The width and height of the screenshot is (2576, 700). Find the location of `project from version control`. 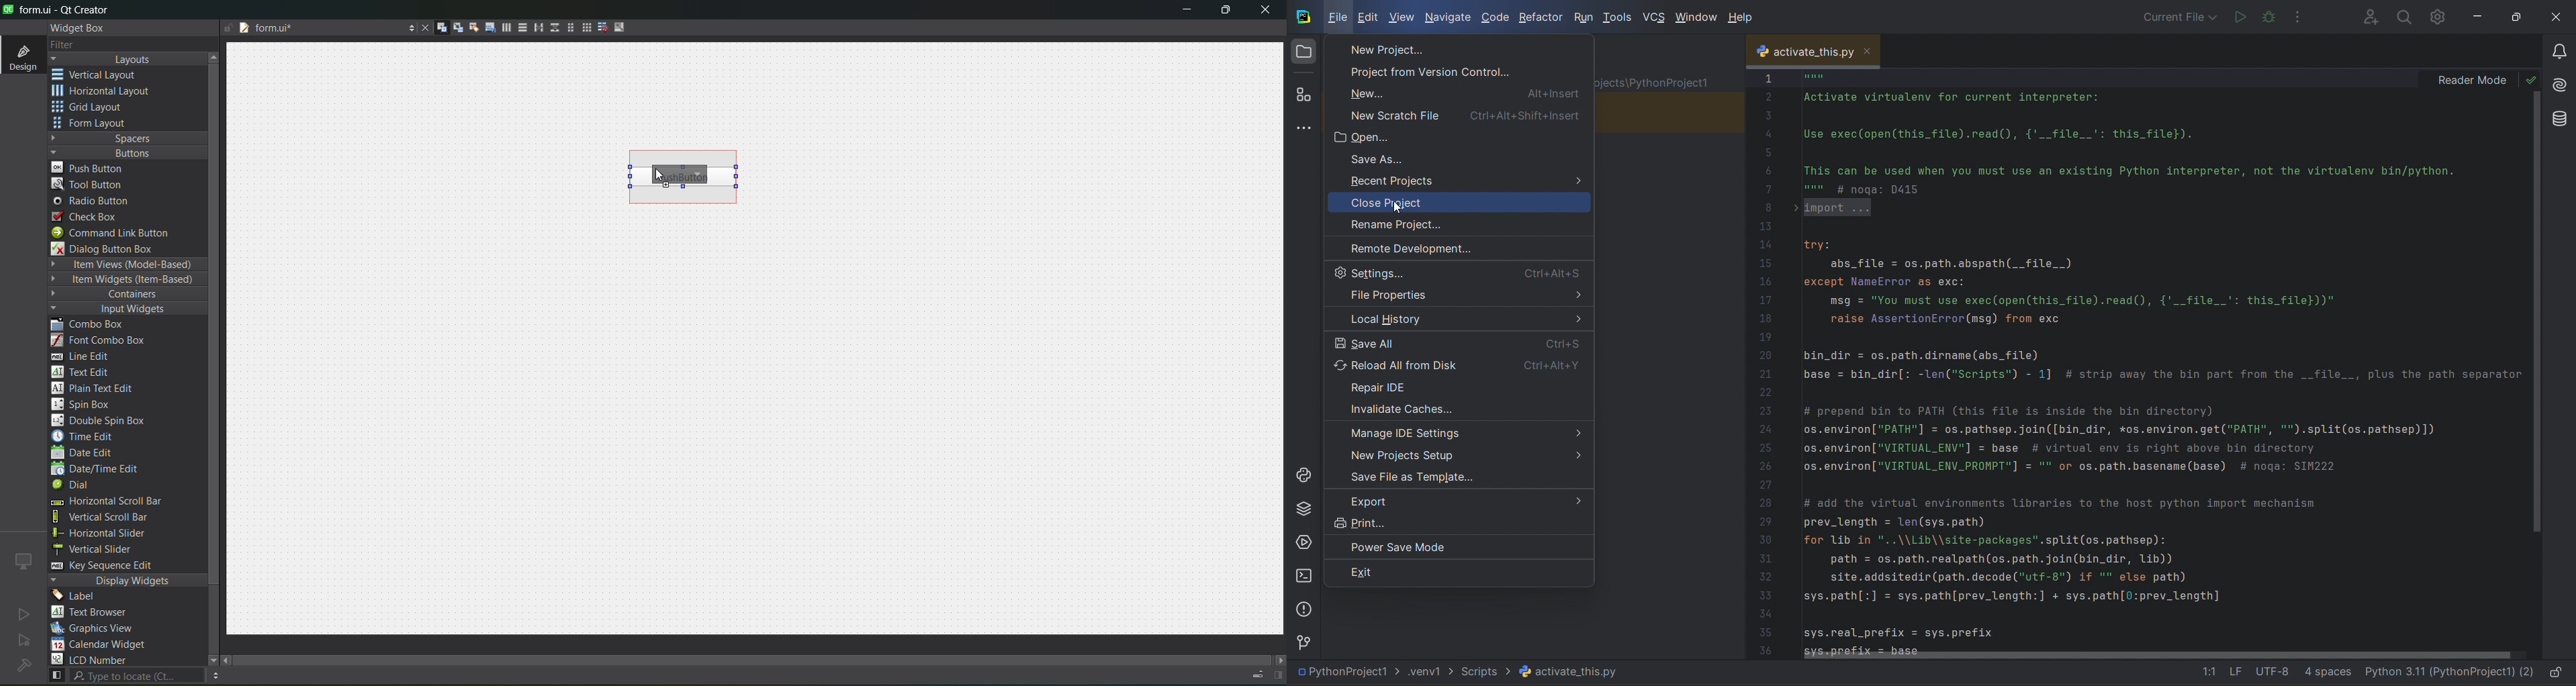

project from version control is located at coordinates (1463, 70).